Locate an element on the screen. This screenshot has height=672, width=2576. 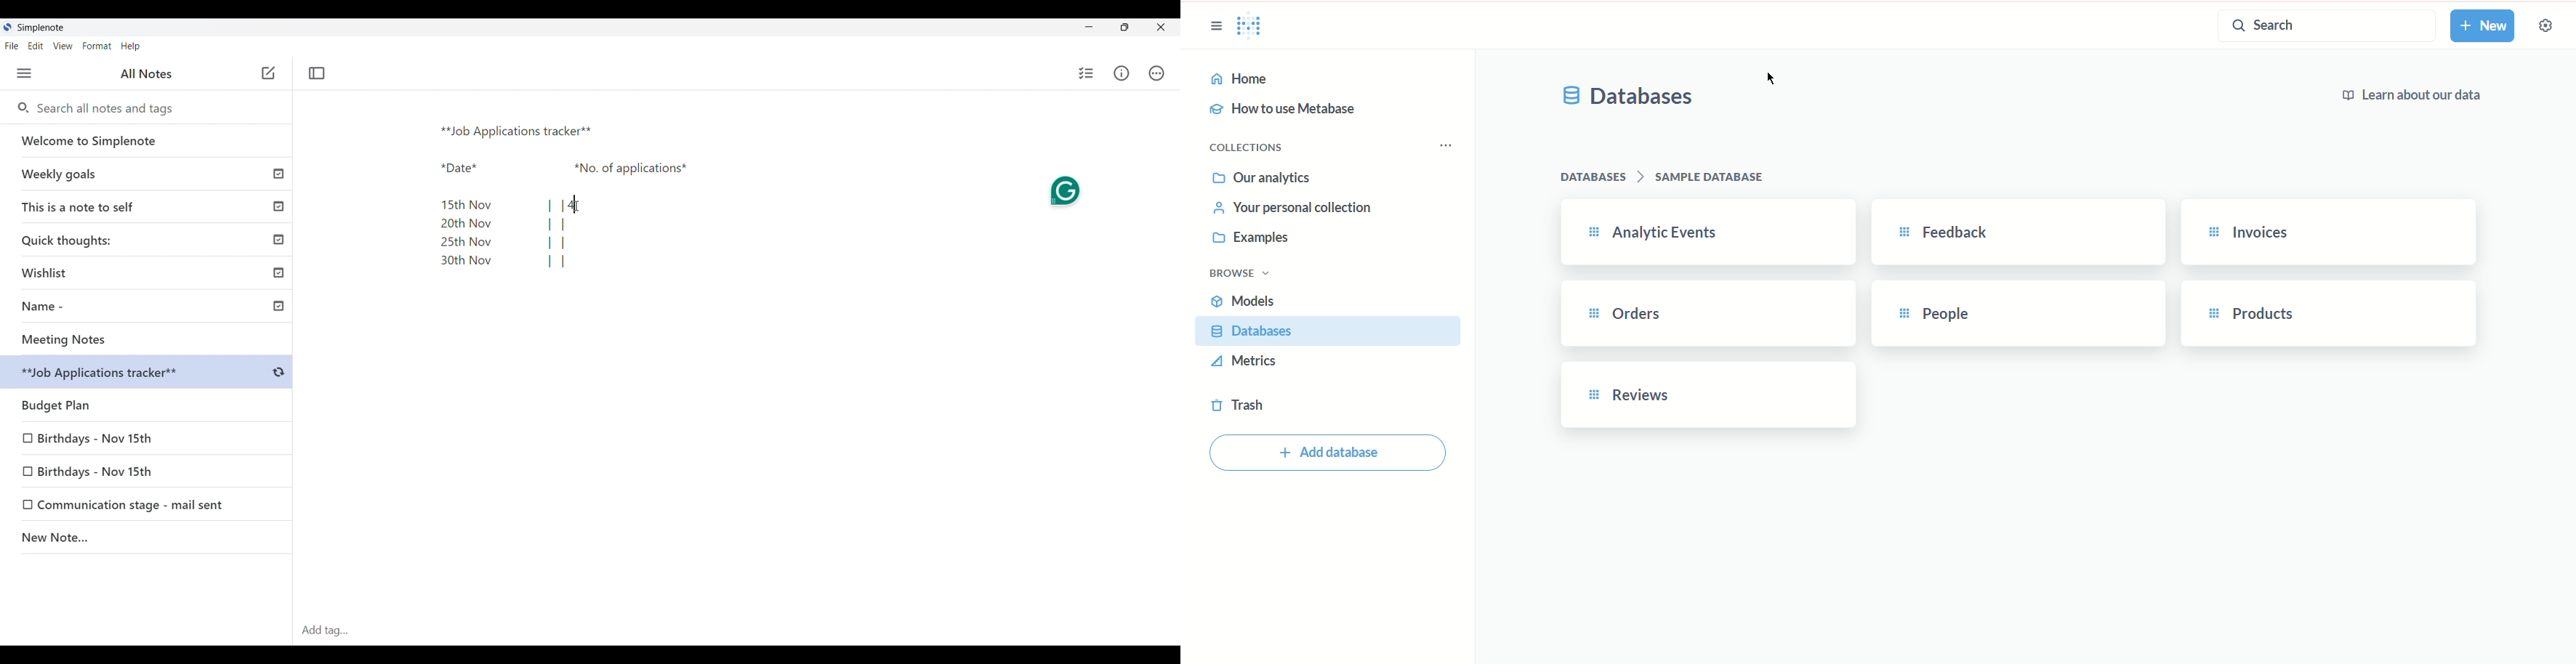
invoices is located at coordinates (2330, 233).